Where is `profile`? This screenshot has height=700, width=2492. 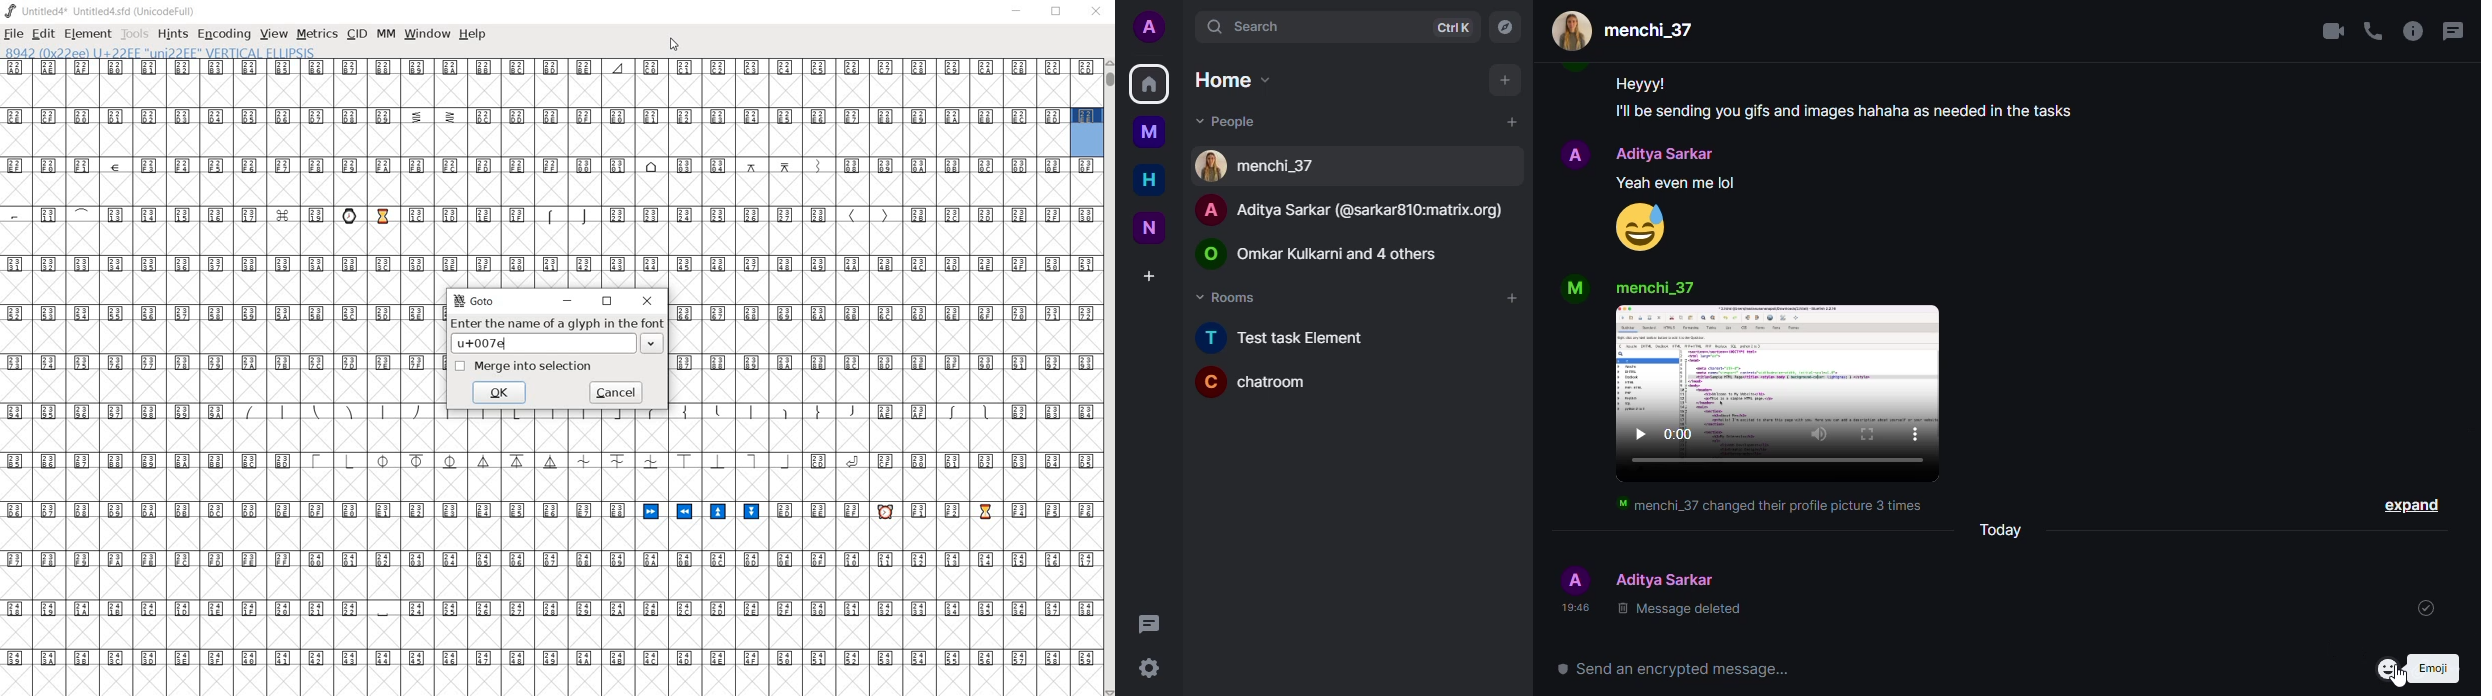
profile is located at coordinates (1575, 151).